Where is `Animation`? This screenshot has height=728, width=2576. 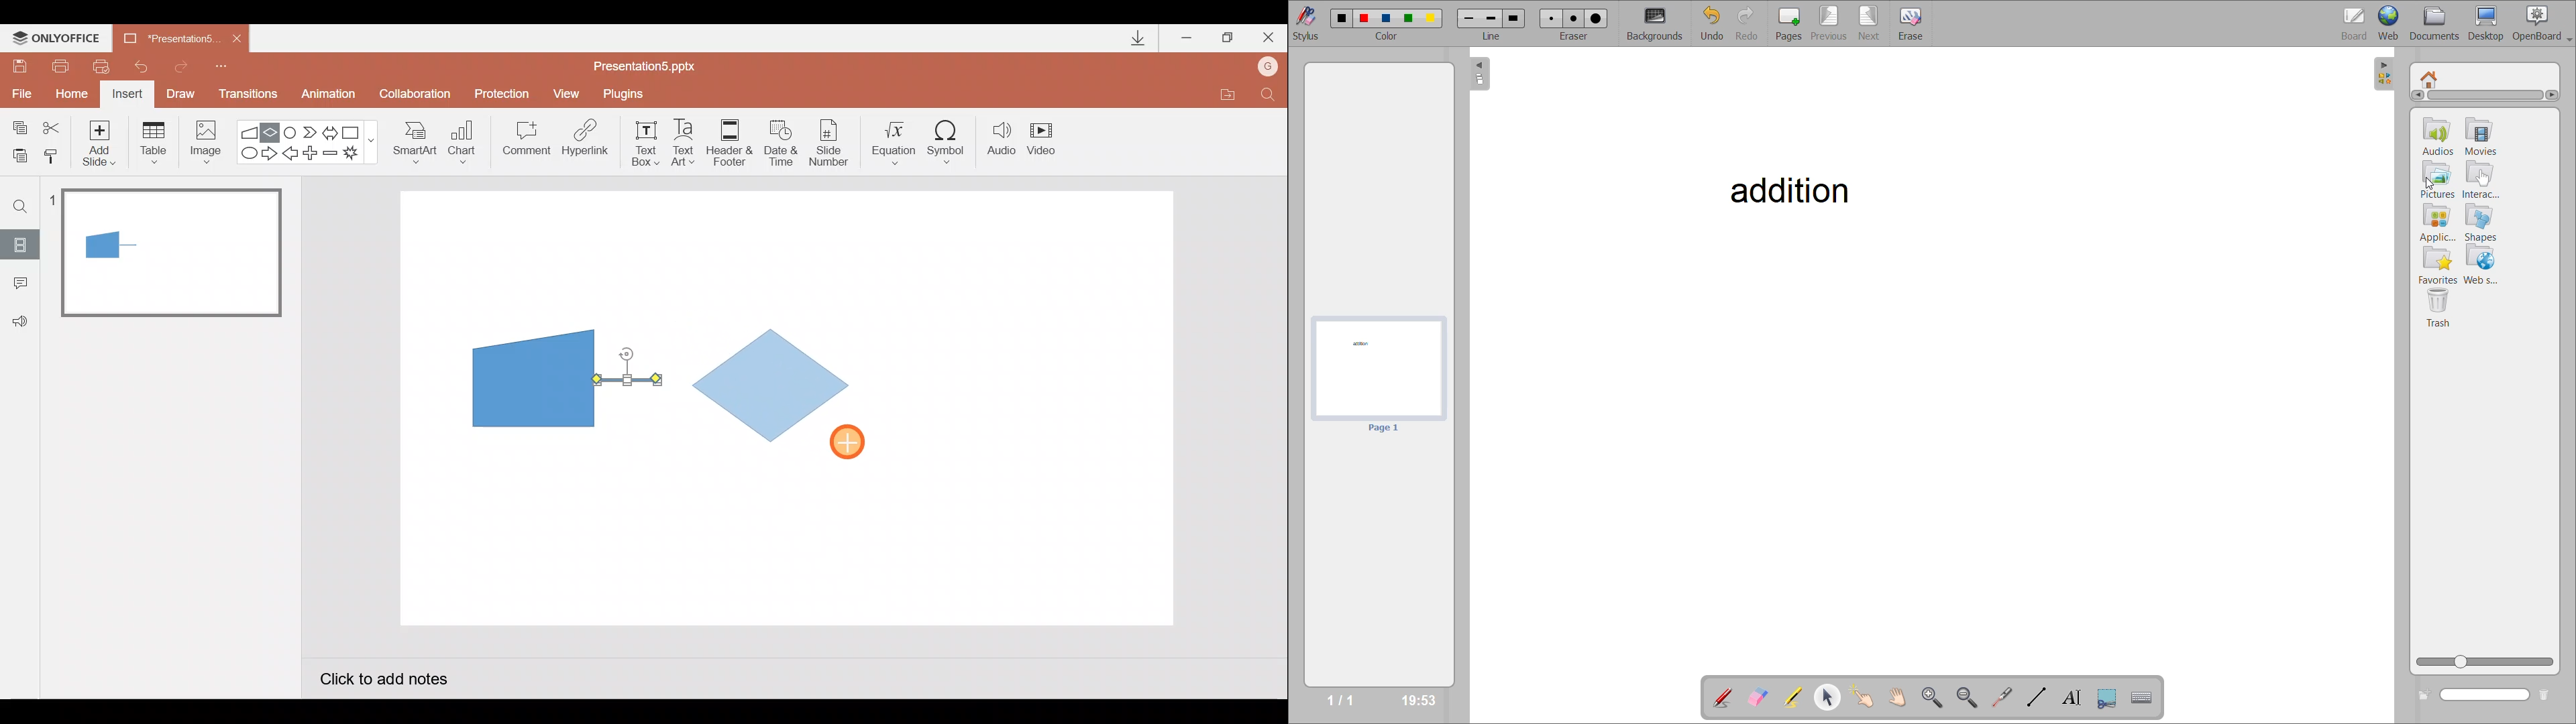
Animation is located at coordinates (330, 96).